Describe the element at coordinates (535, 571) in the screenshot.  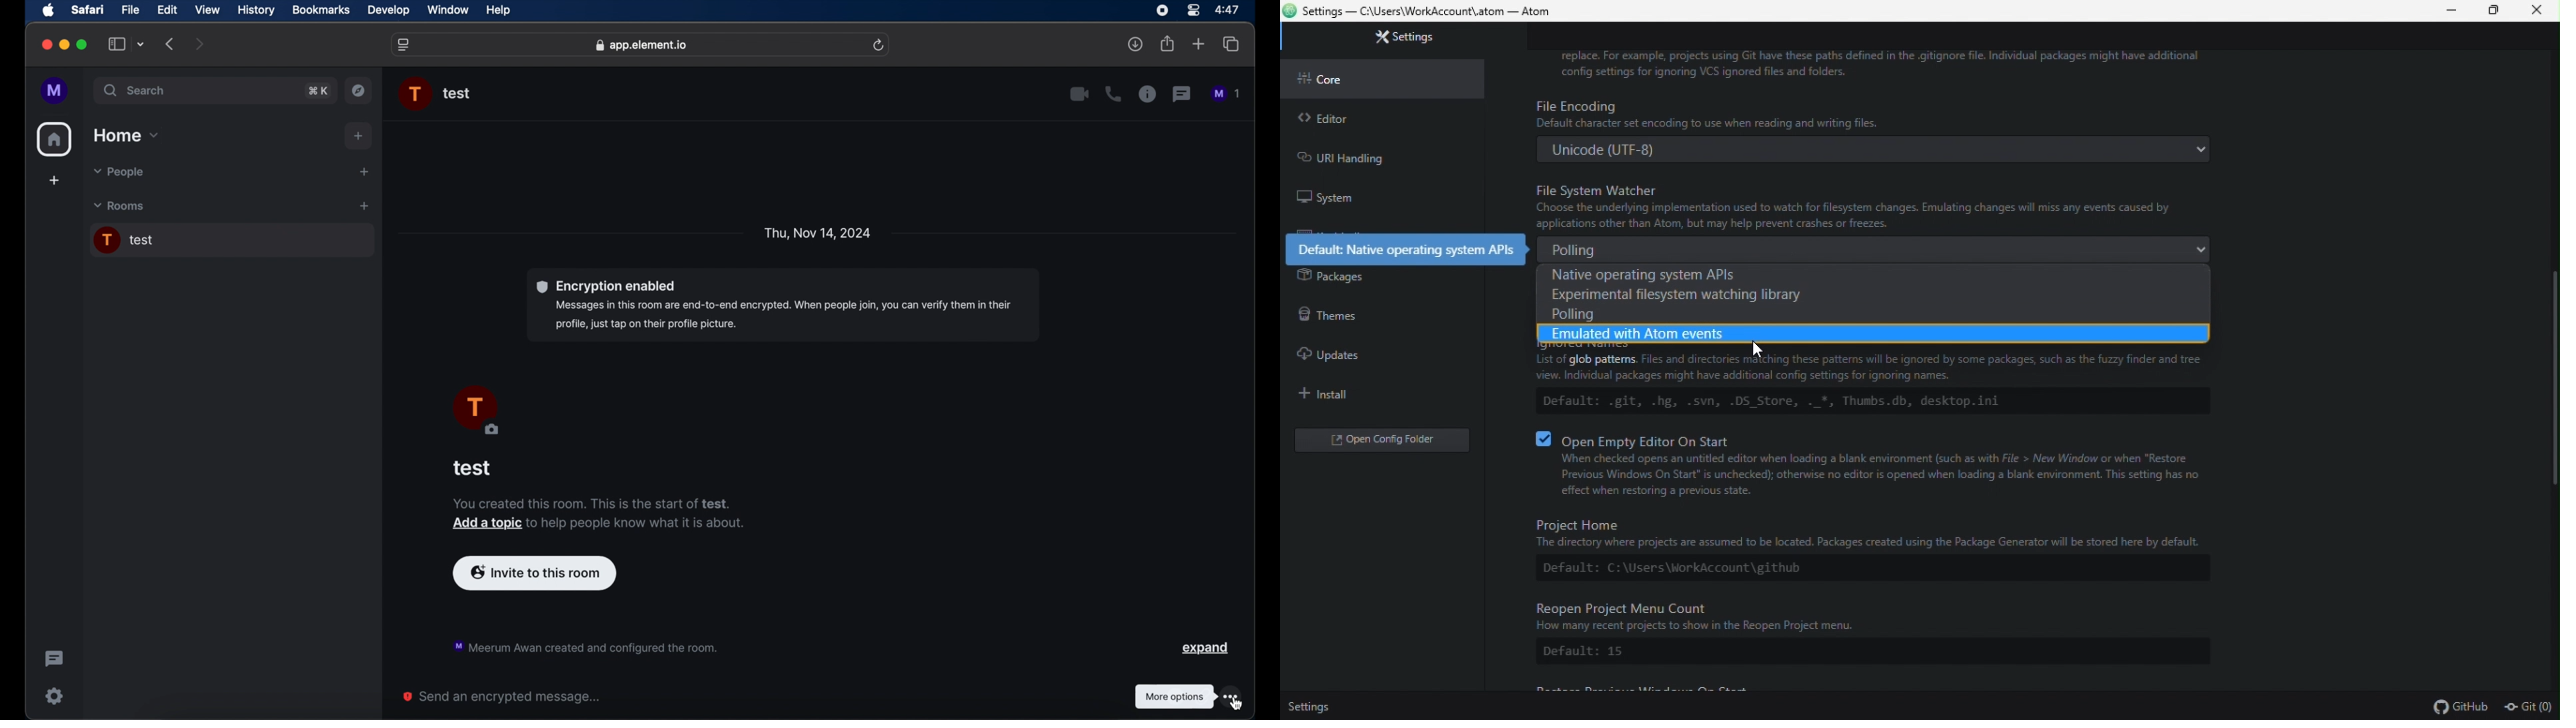
I see `invite to this room` at that location.